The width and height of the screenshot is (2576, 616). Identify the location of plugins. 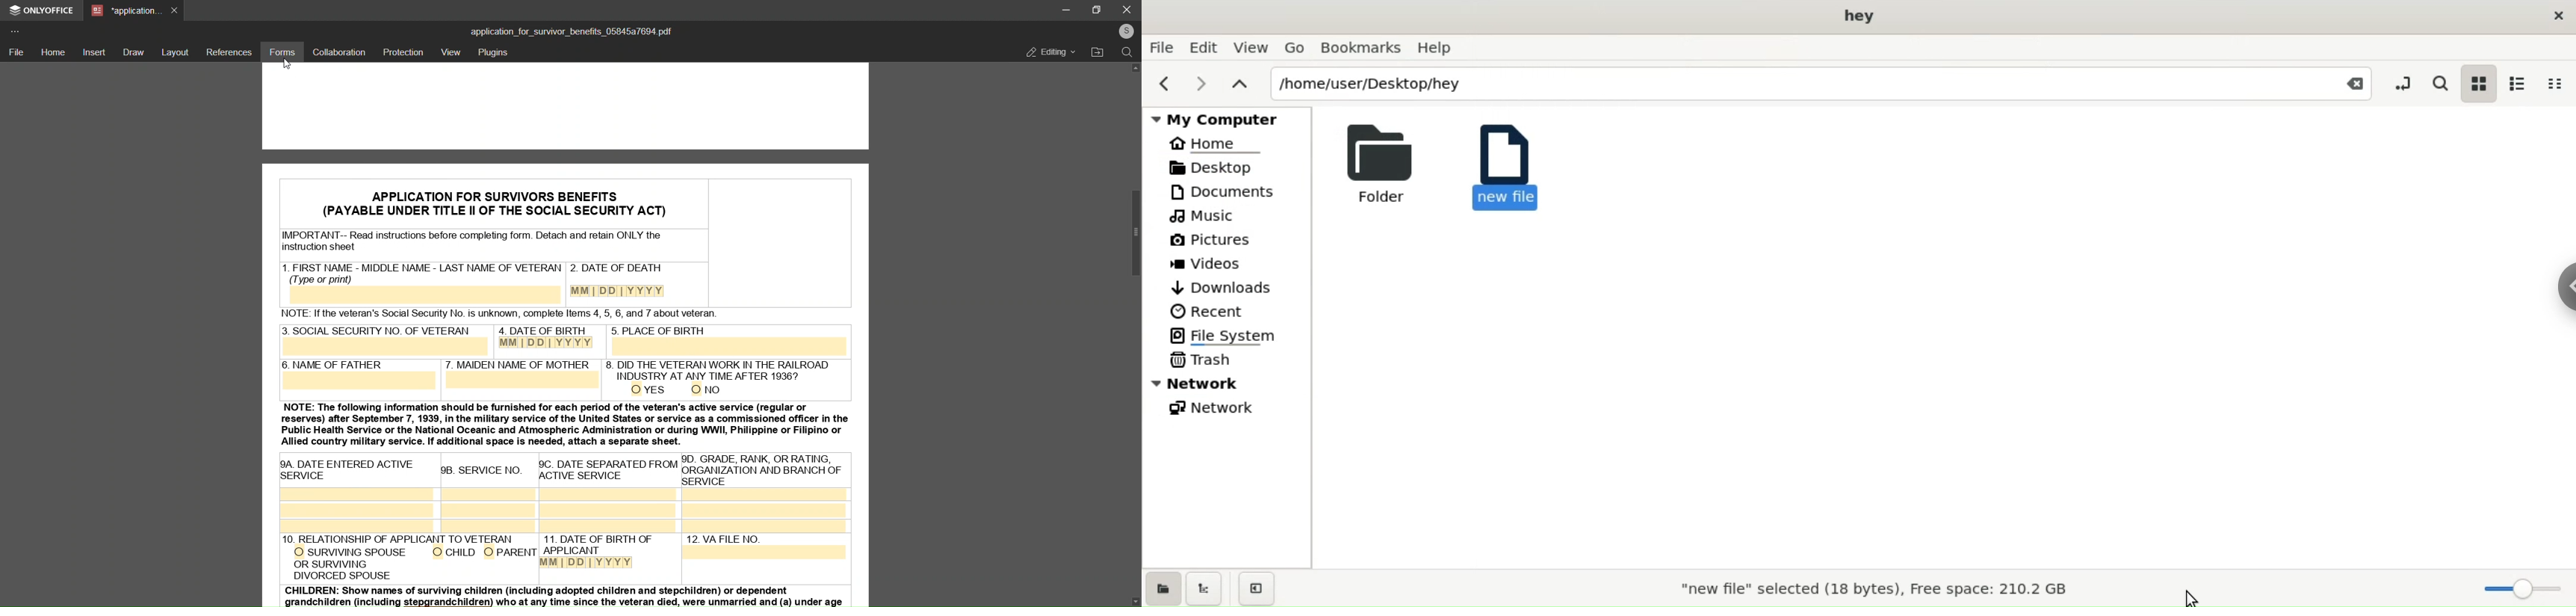
(495, 54).